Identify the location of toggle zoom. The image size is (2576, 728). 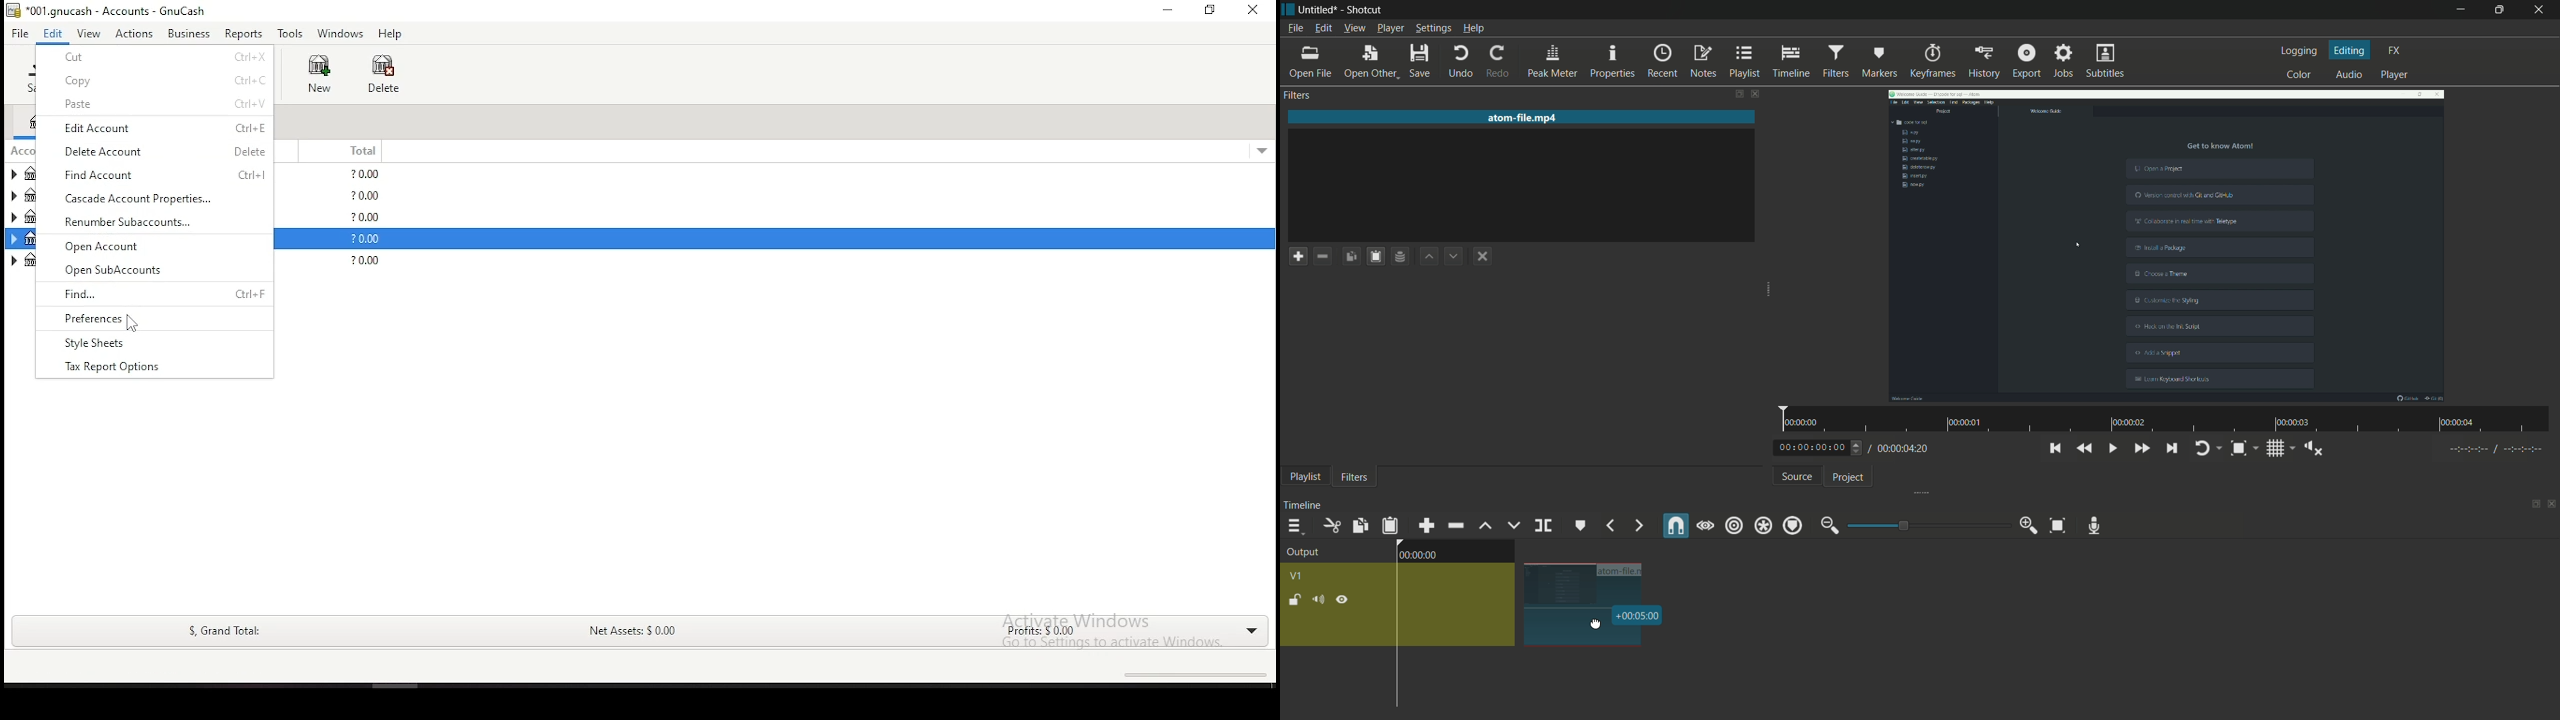
(2239, 449).